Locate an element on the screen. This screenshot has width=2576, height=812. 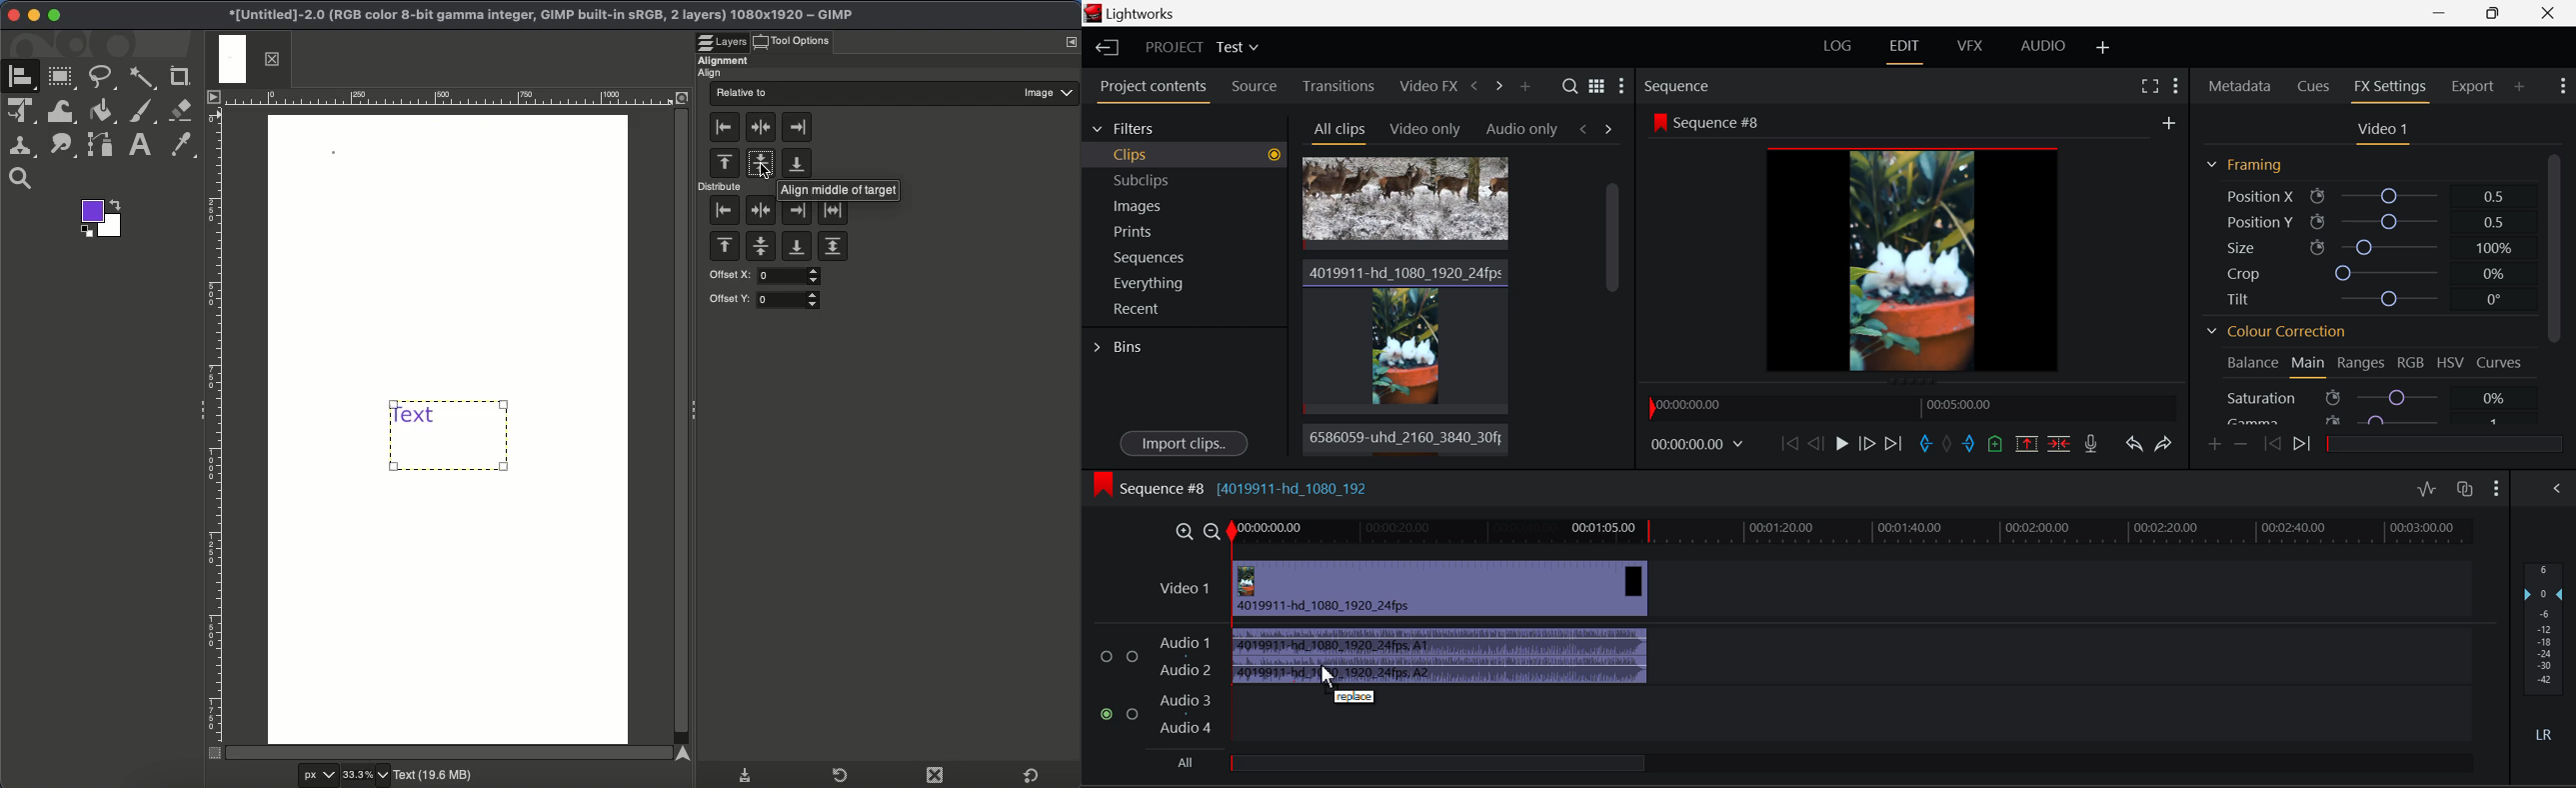
Brush is located at coordinates (143, 113).